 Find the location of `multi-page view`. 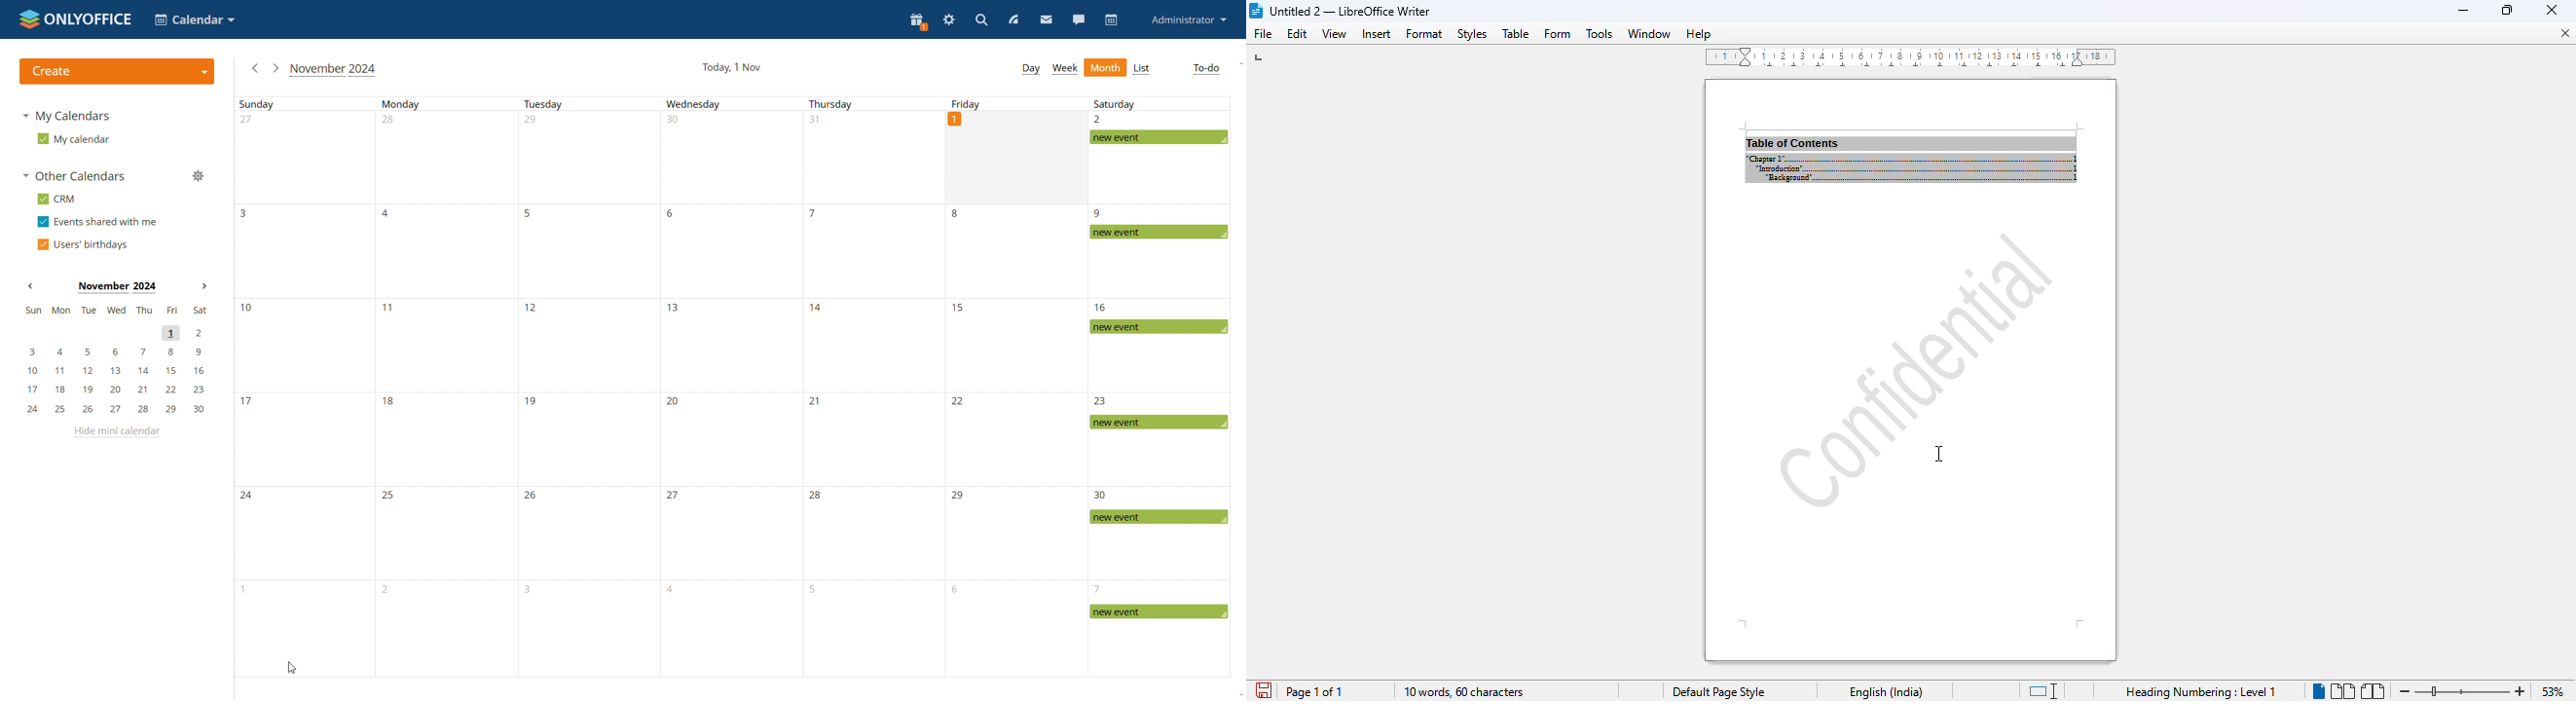

multi-page view is located at coordinates (2342, 690).